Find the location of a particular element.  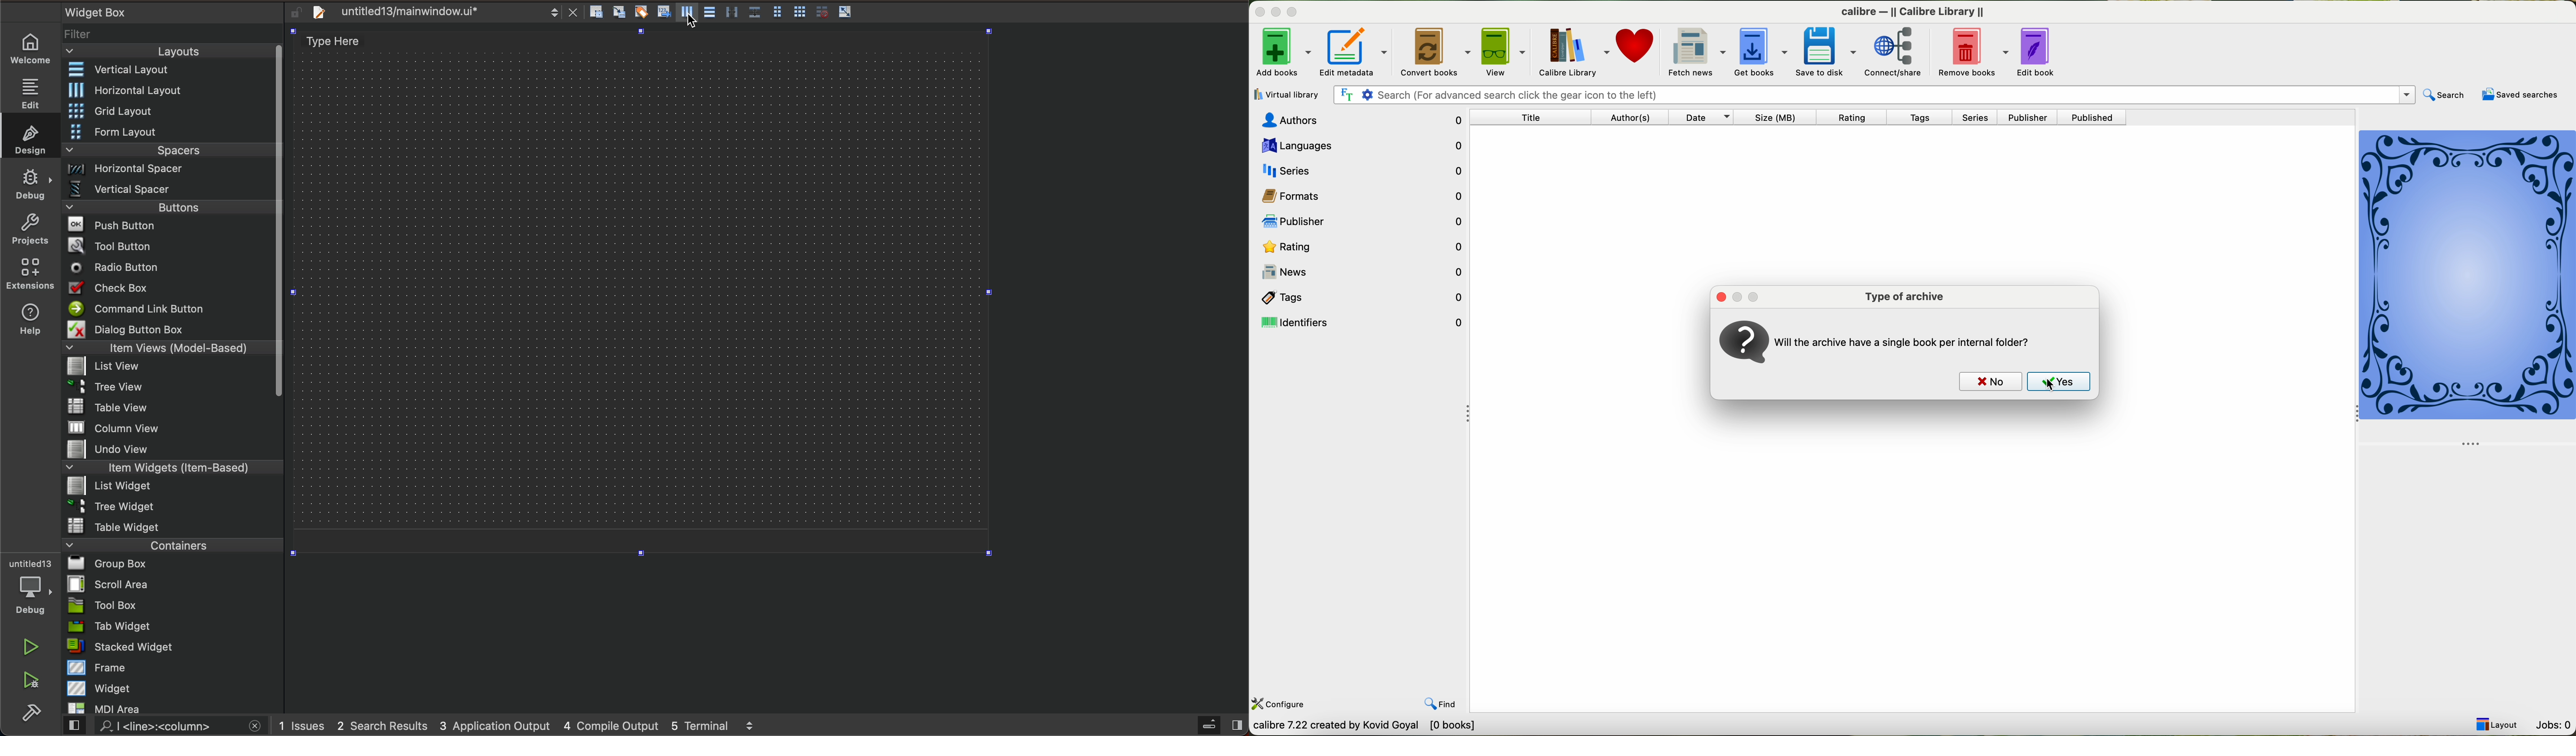

maximize is located at coordinates (1294, 11).